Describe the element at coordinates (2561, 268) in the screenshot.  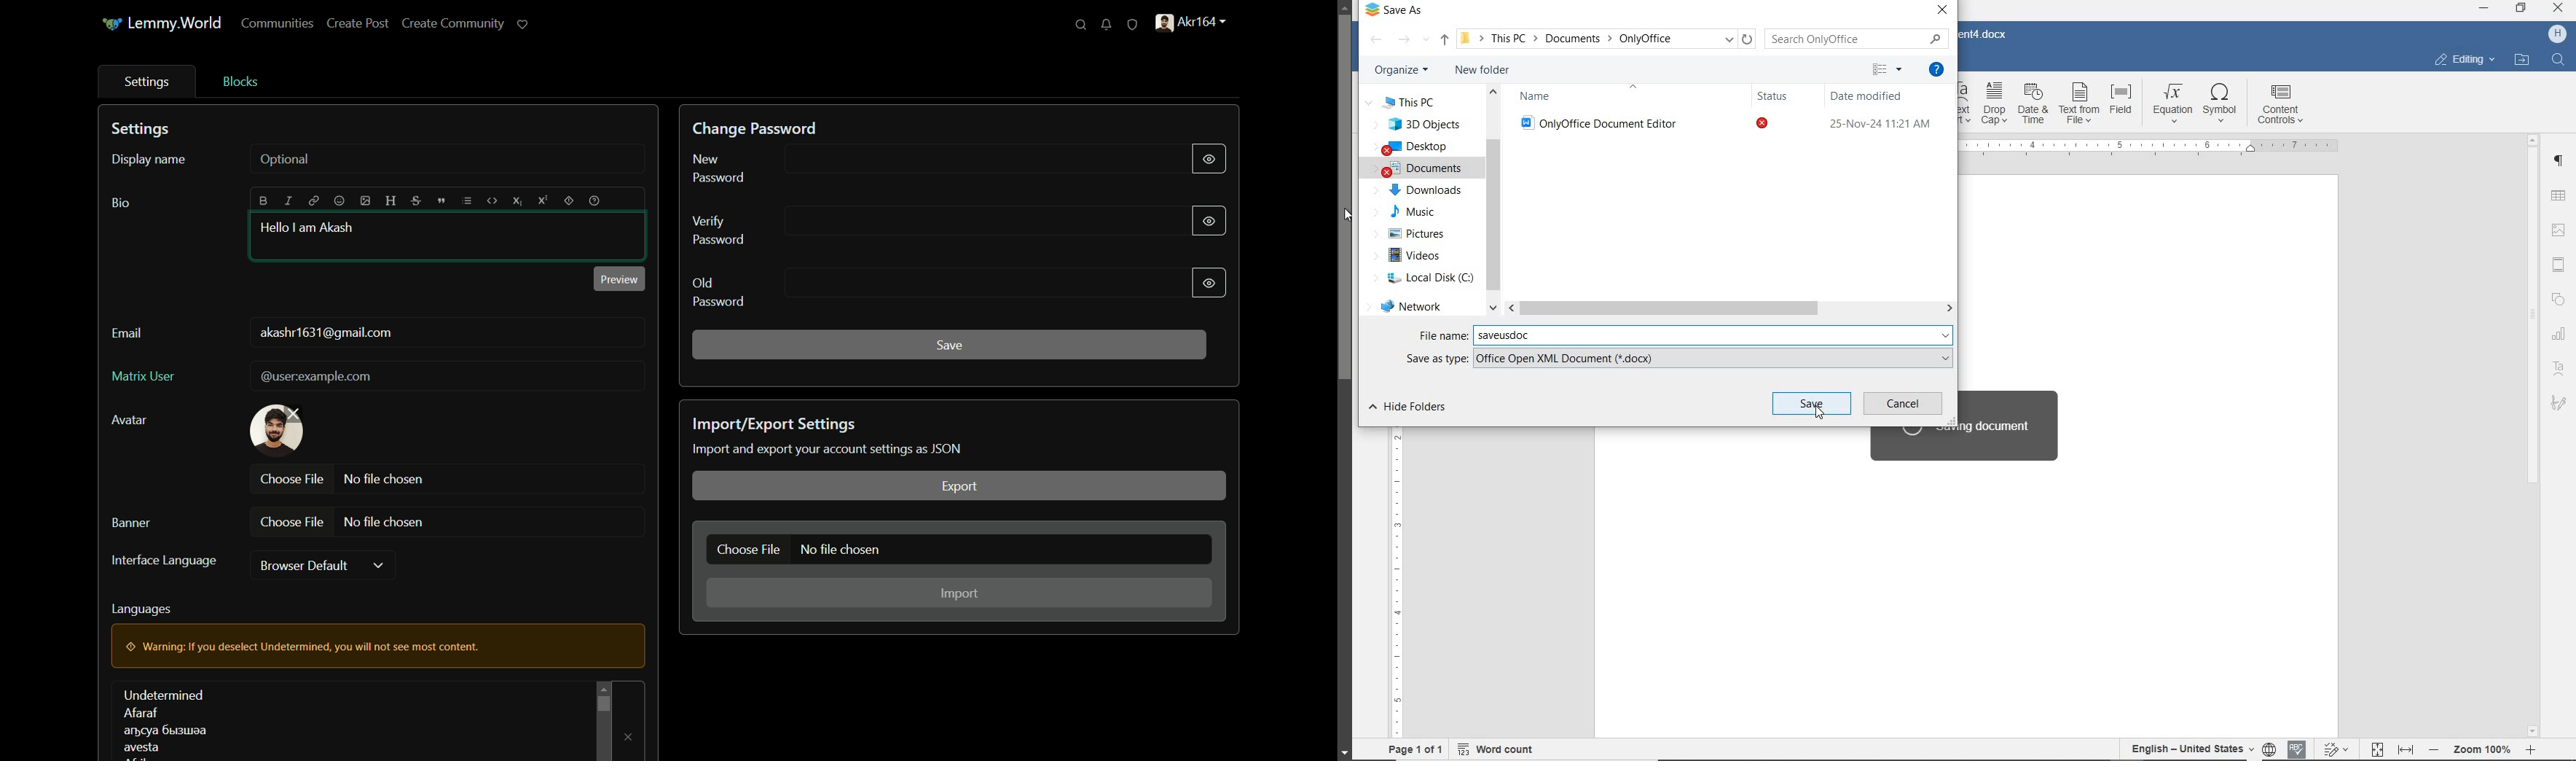
I see `Header and Footer` at that location.